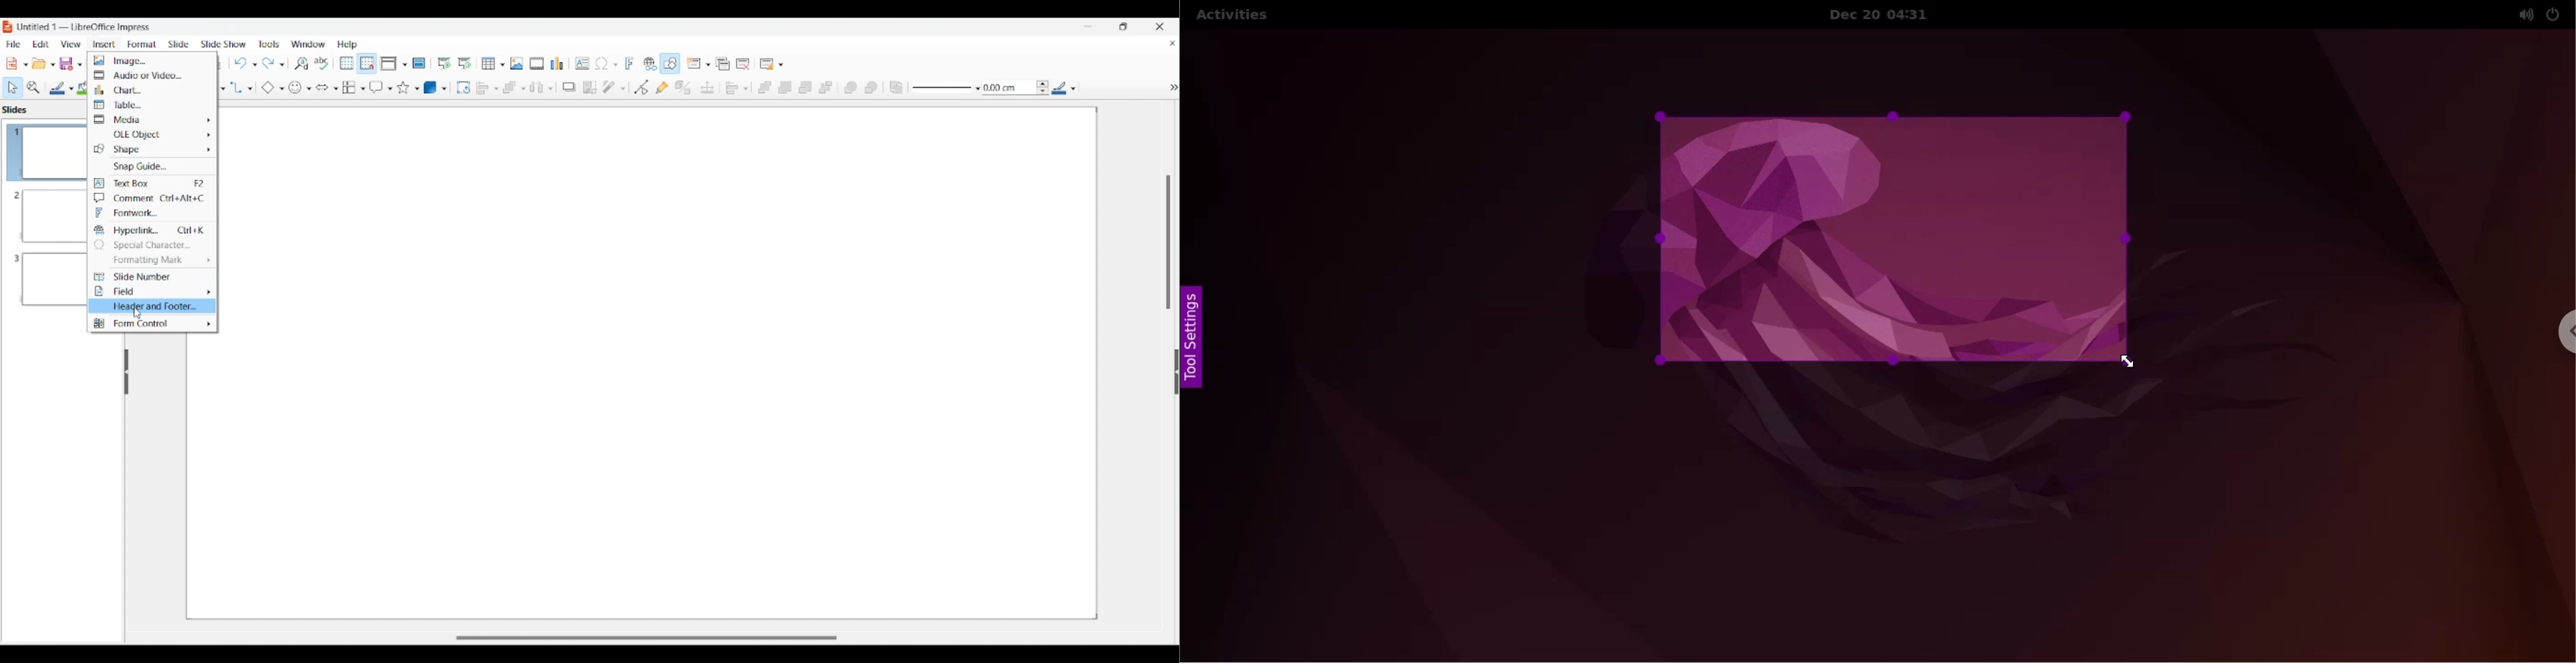 This screenshot has height=672, width=2576. Describe the element at coordinates (347, 63) in the screenshot. I see `Display grid` at that location.